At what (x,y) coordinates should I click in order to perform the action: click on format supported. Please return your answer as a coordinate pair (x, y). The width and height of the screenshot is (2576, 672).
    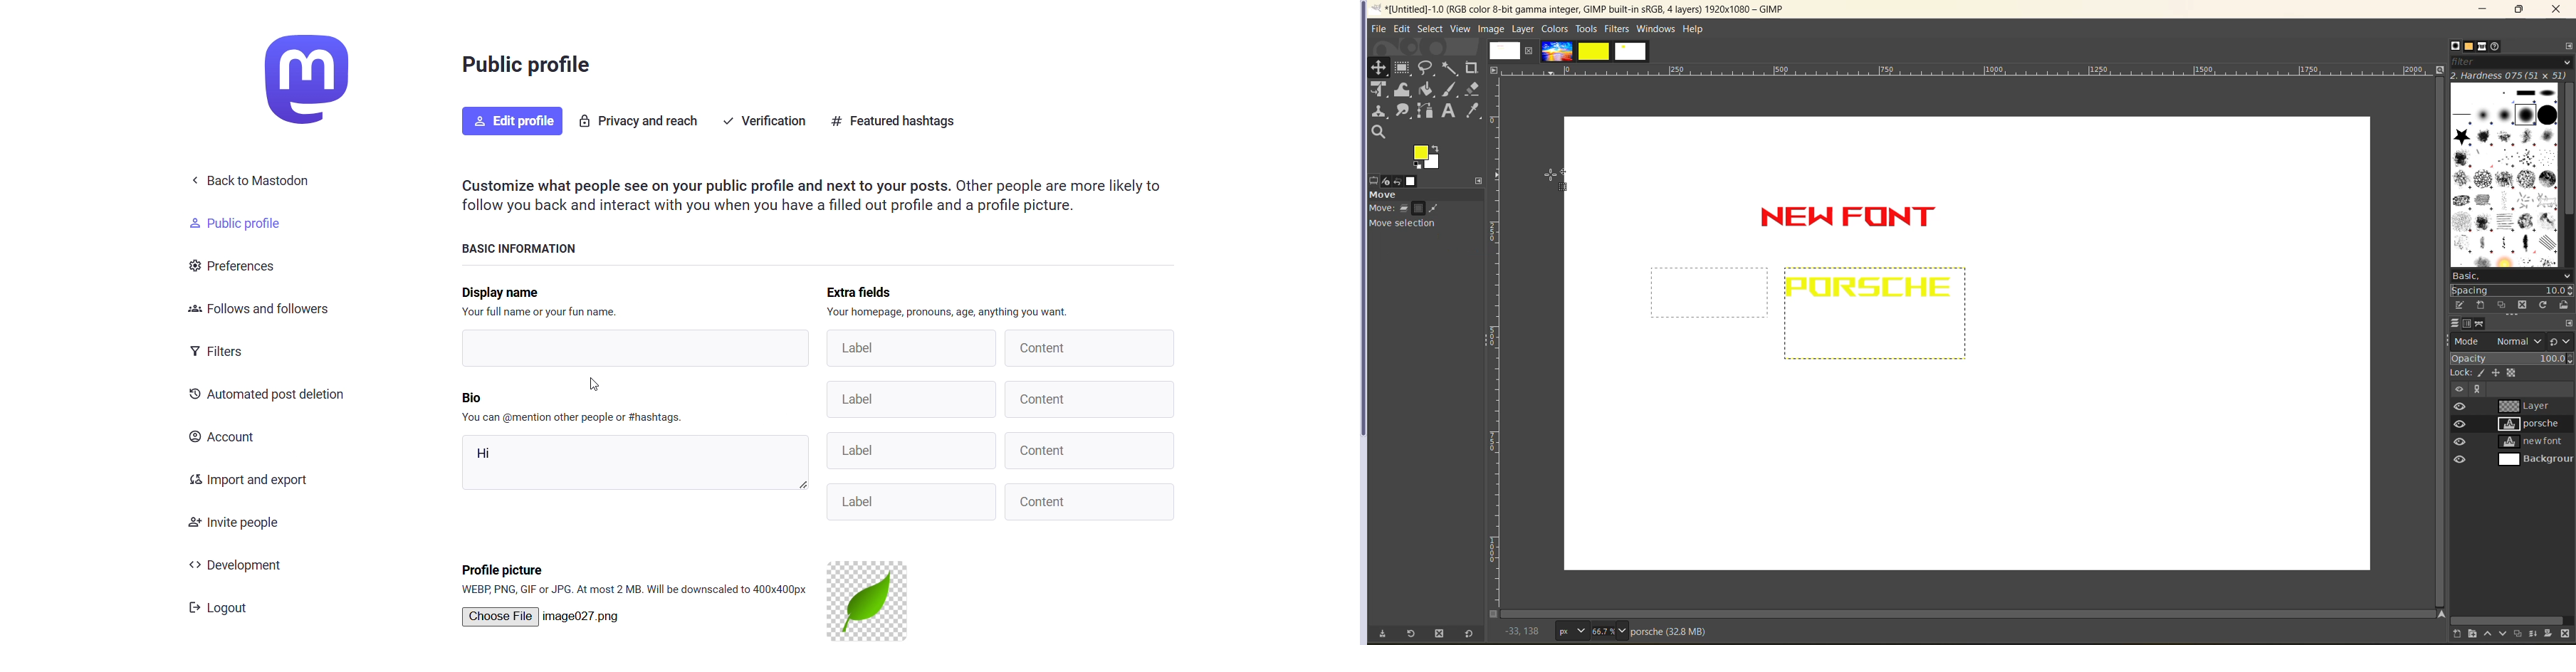
    Looking at the image, I should click on (636, 589).